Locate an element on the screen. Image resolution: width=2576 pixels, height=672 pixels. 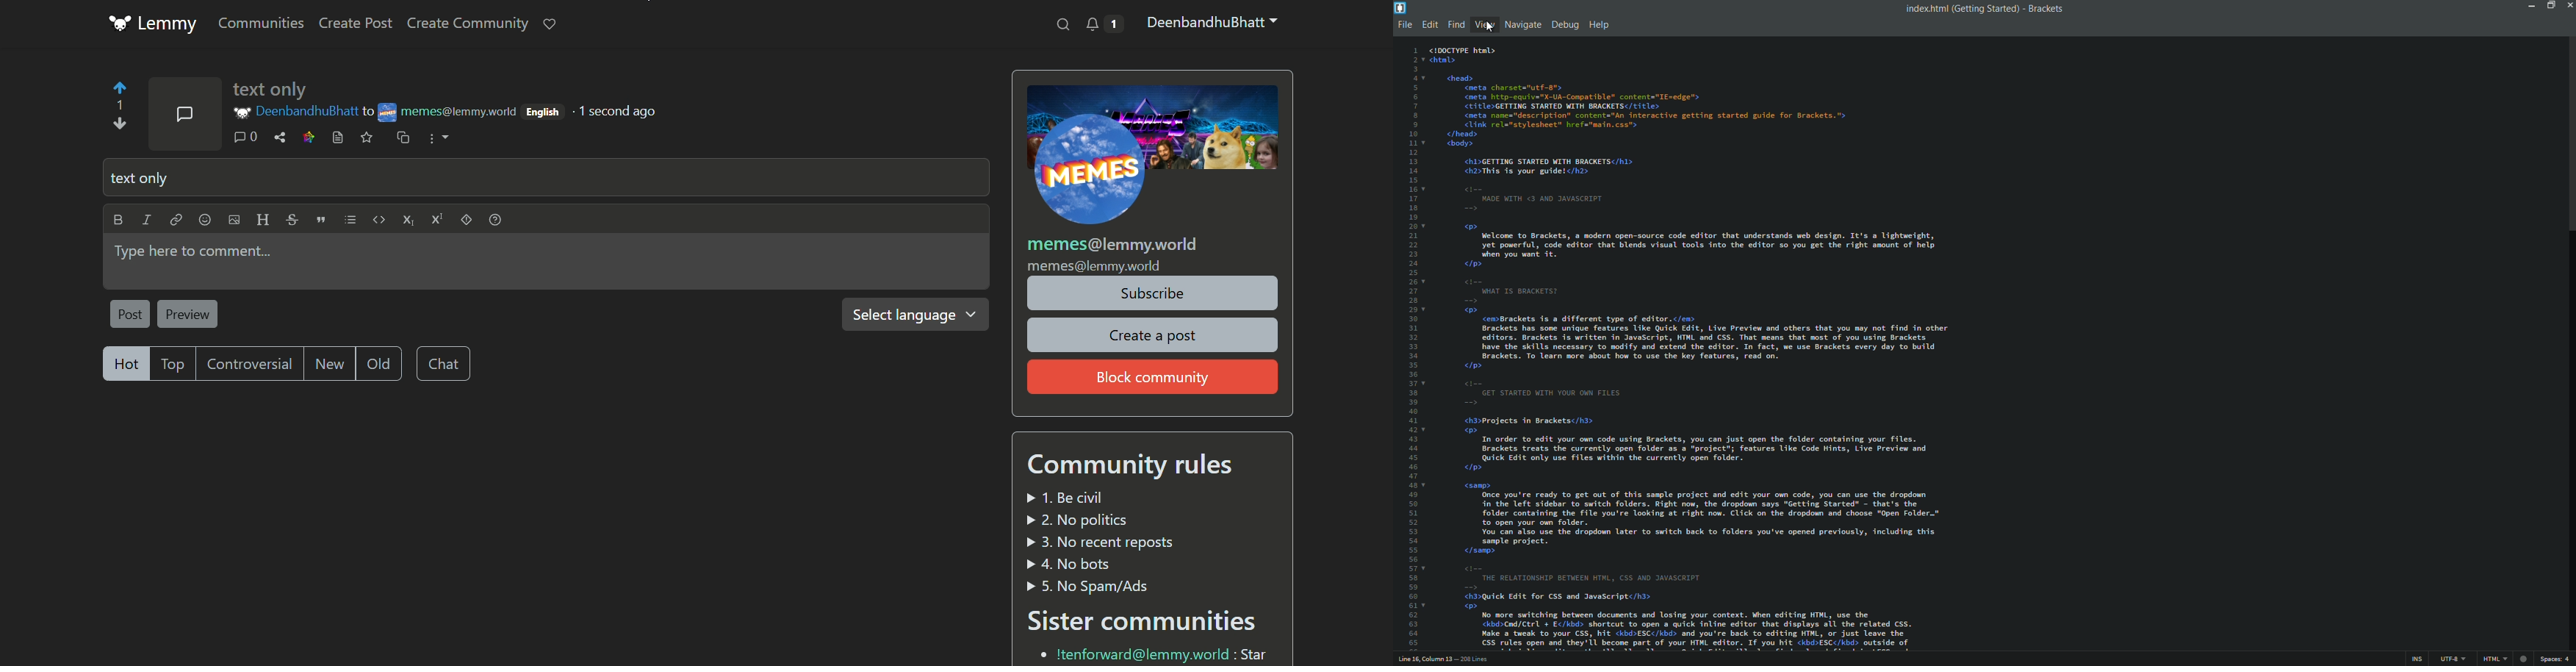
create a post is located at coordinates (1153, 335).